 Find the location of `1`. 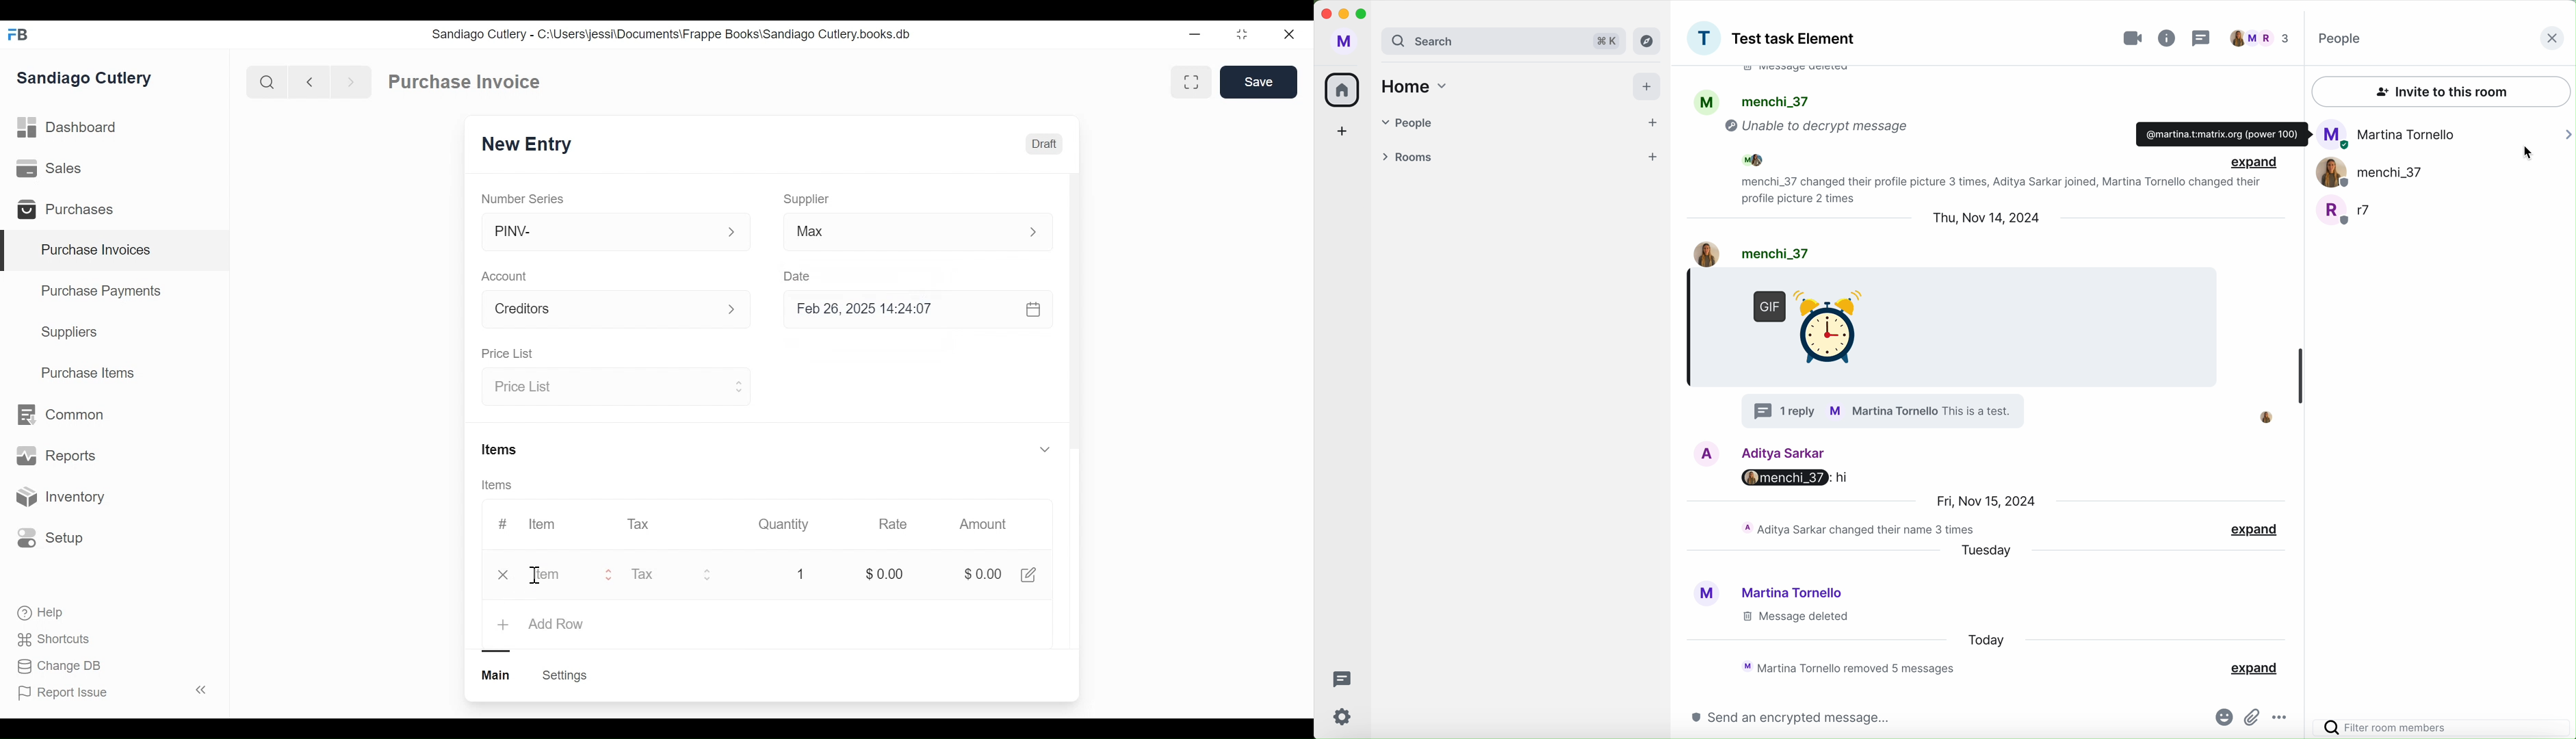

1 is located at coordinates (798, 574).